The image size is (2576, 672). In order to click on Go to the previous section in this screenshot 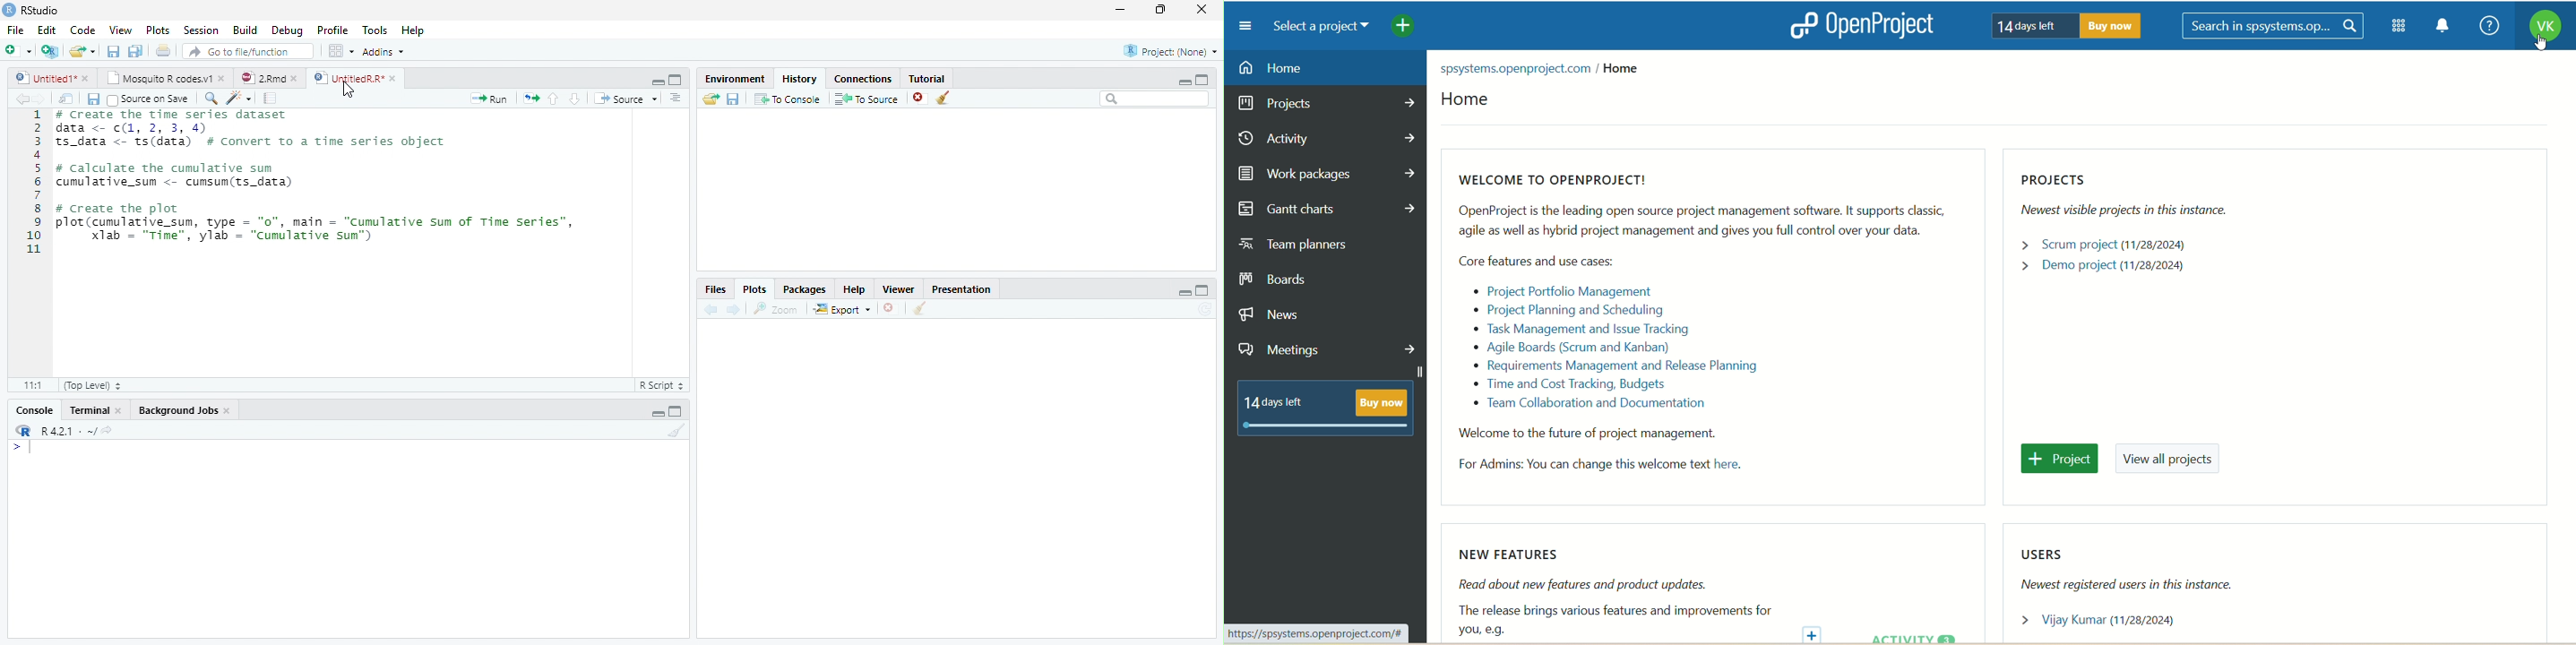, I will do `click(553, 99)`.